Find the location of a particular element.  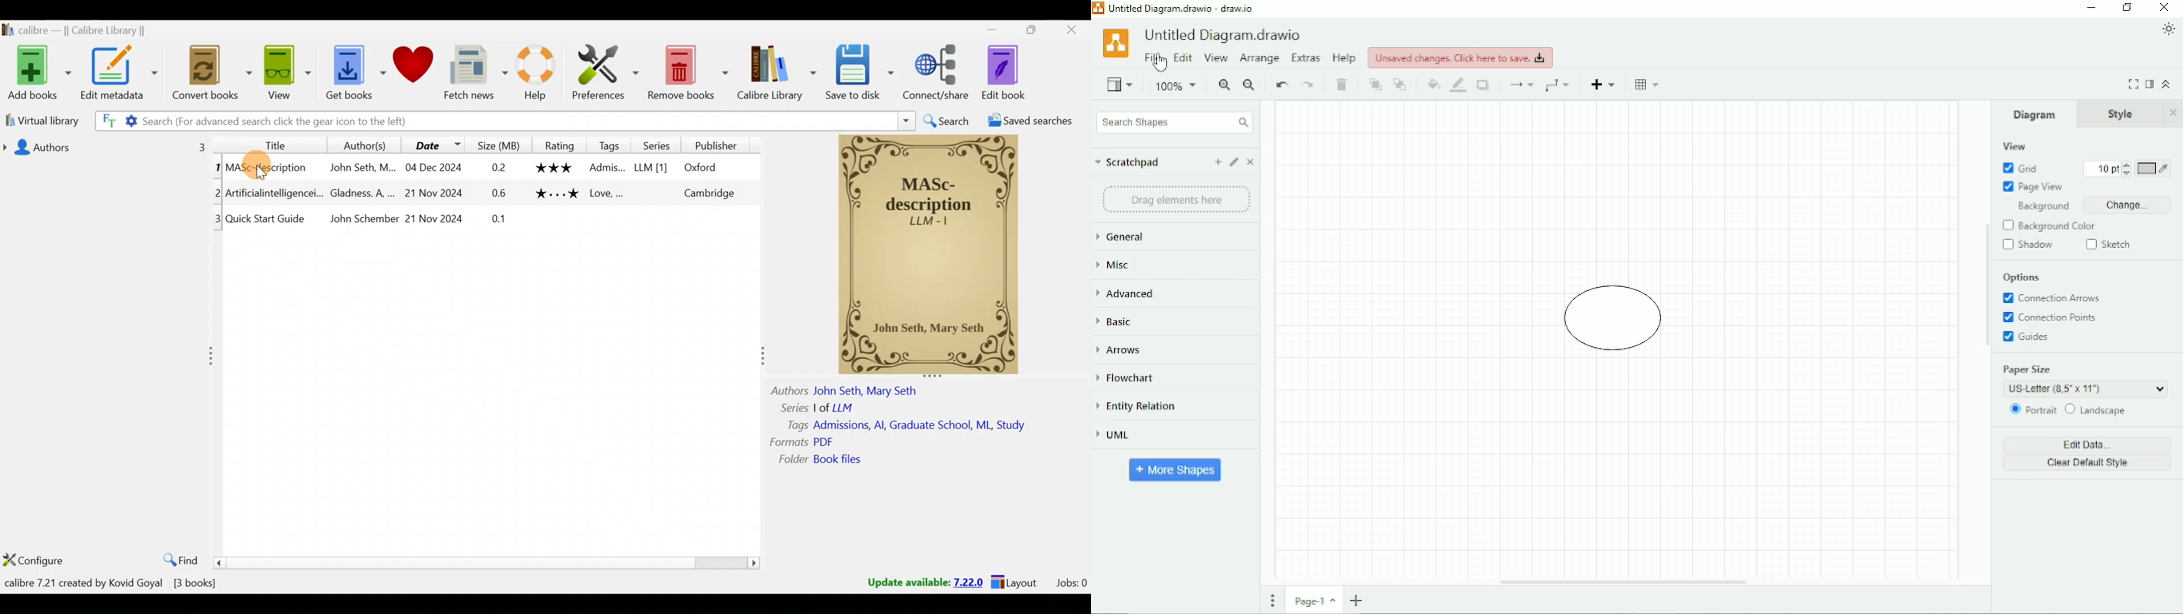

Table is located at coordinates (1649, 85).